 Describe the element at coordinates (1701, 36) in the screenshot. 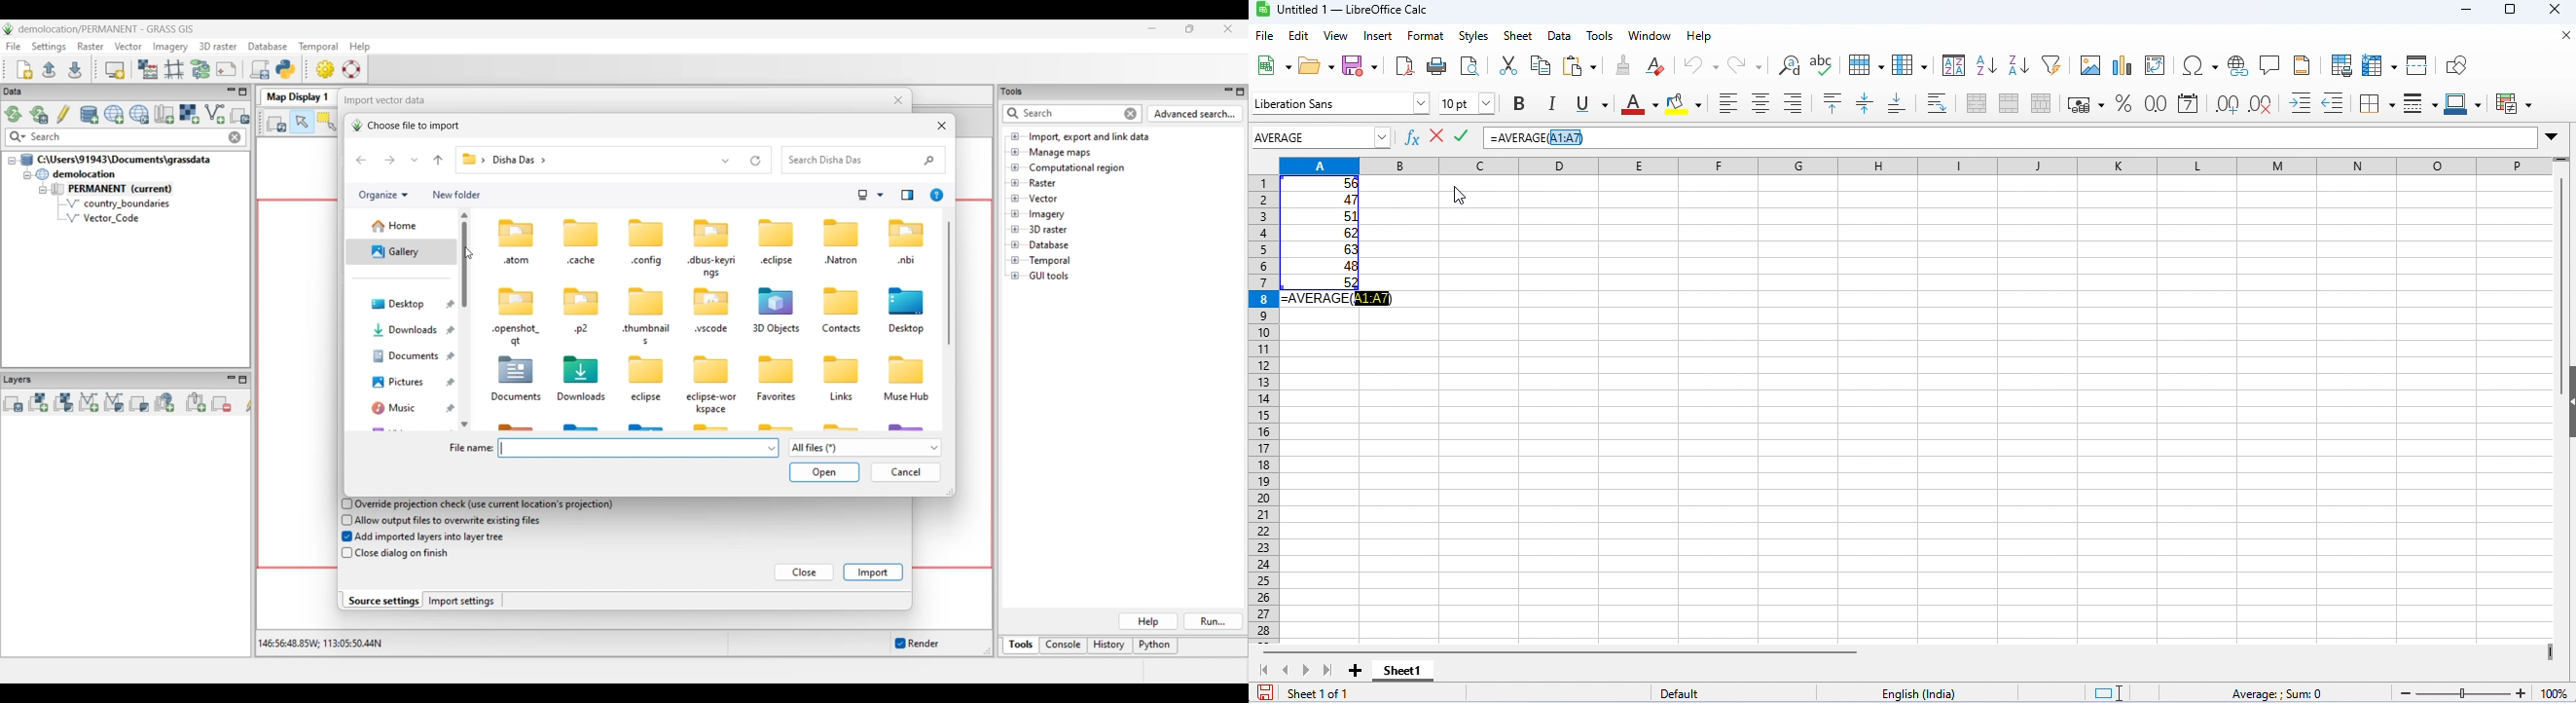

I see `help` at that location.